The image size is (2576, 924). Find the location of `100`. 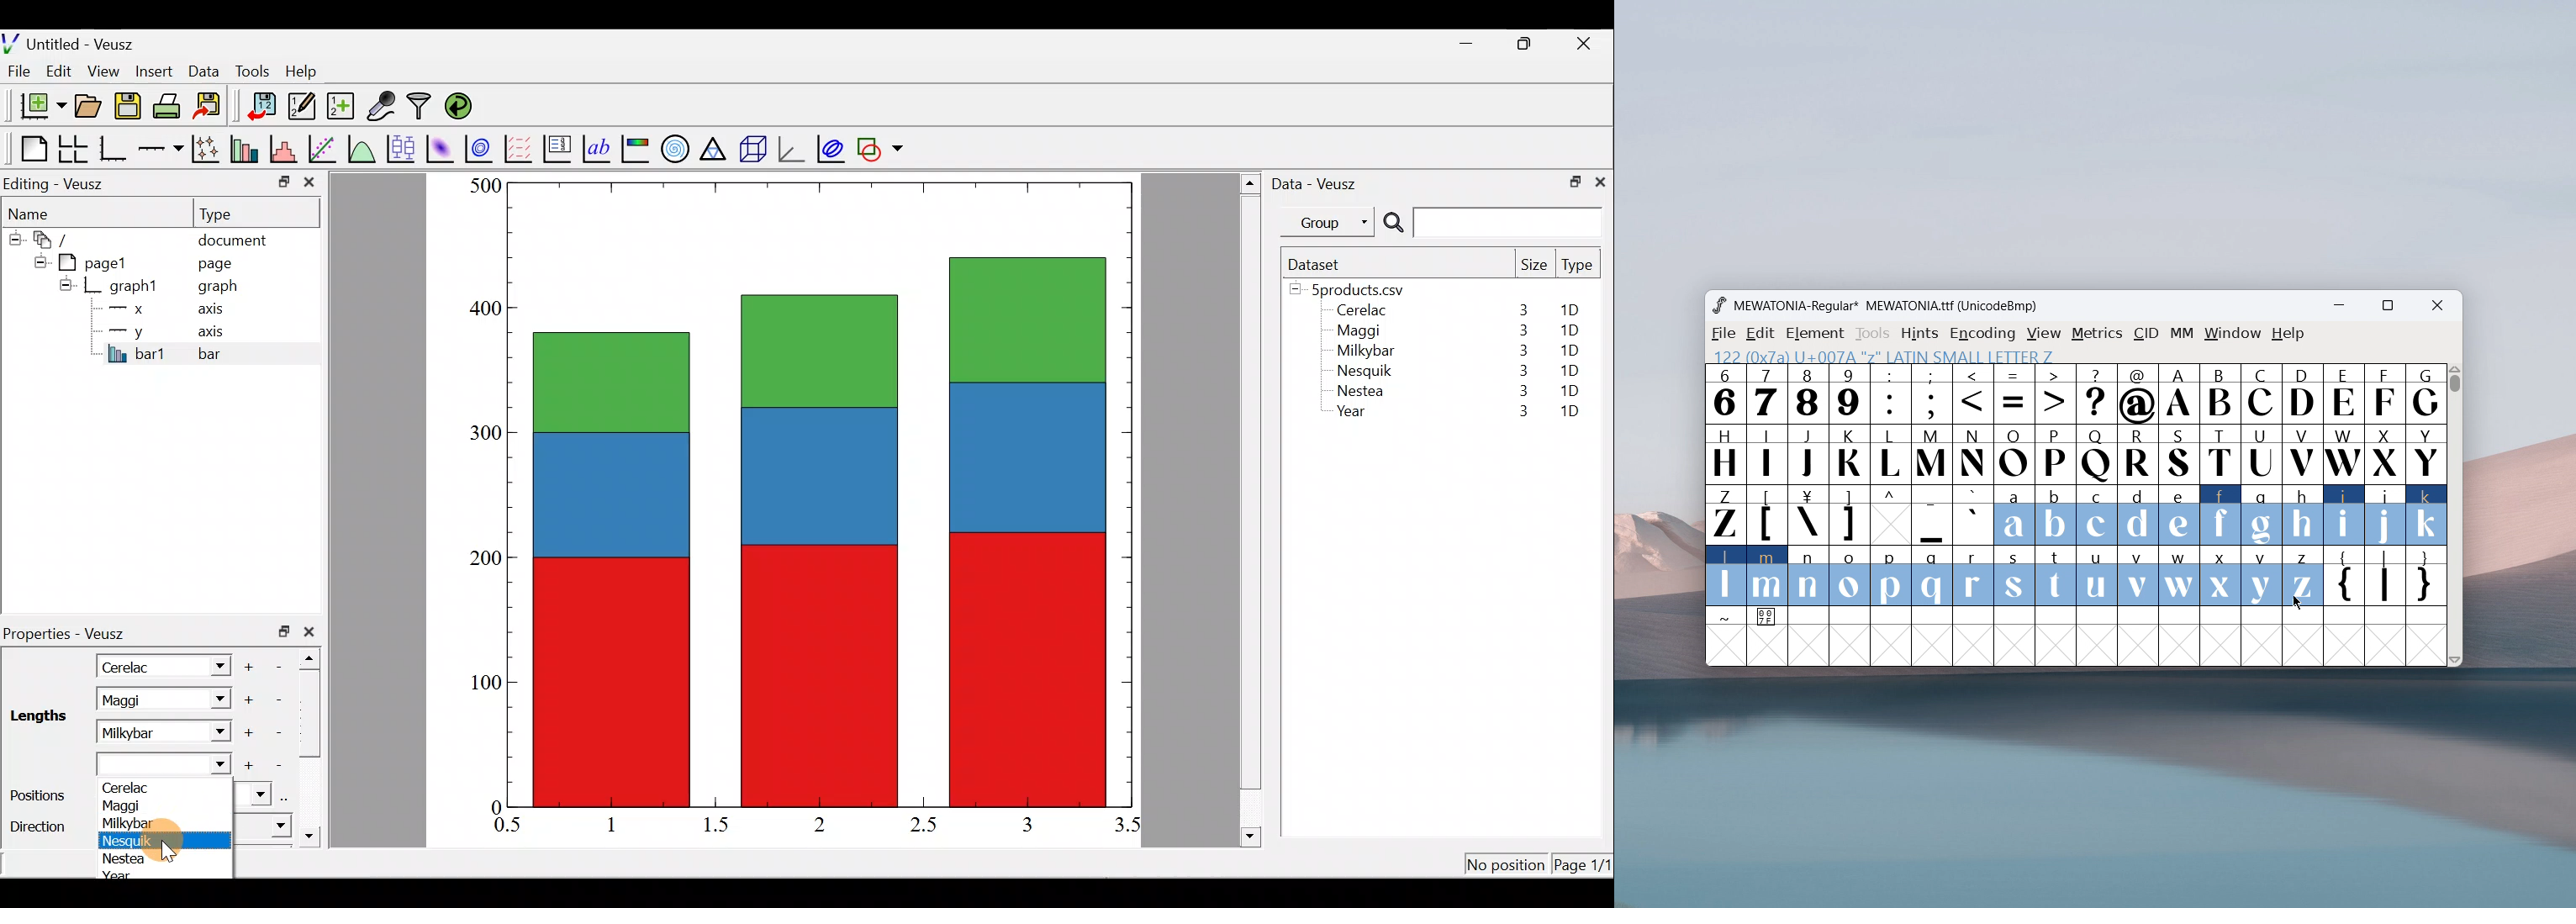

100 is located at coordinates (480, 688).